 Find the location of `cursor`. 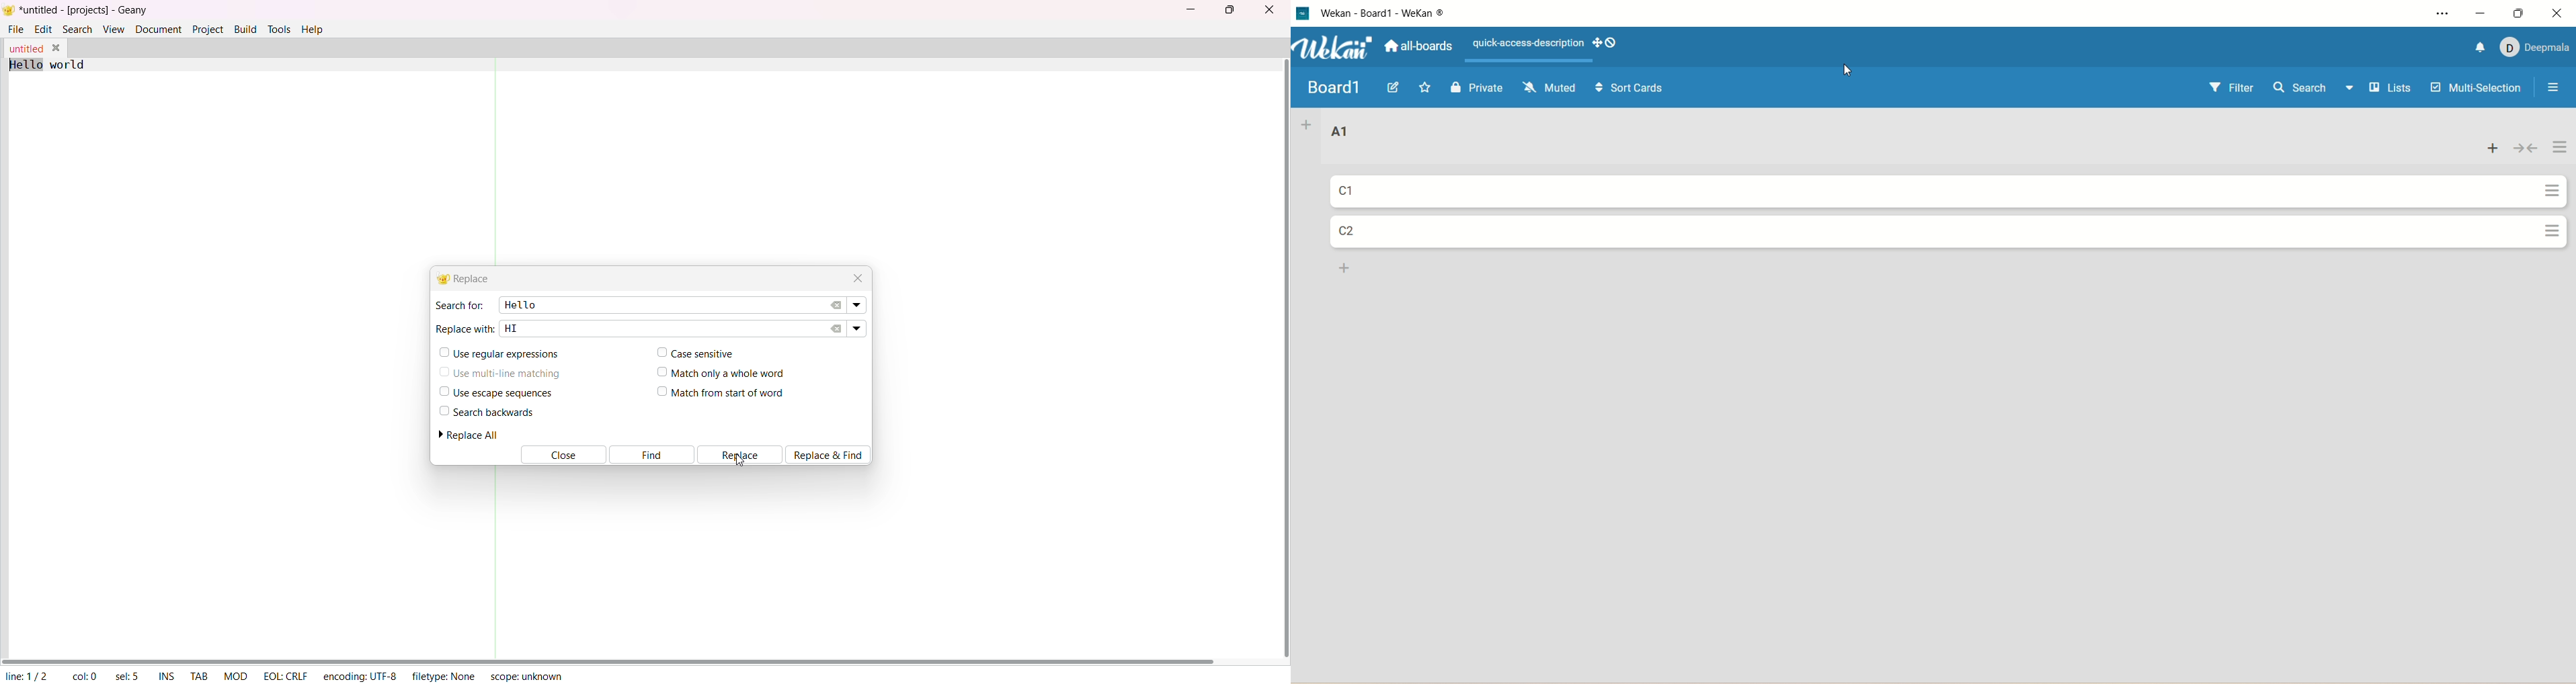

cursor is located at coordinates (1852, 71).